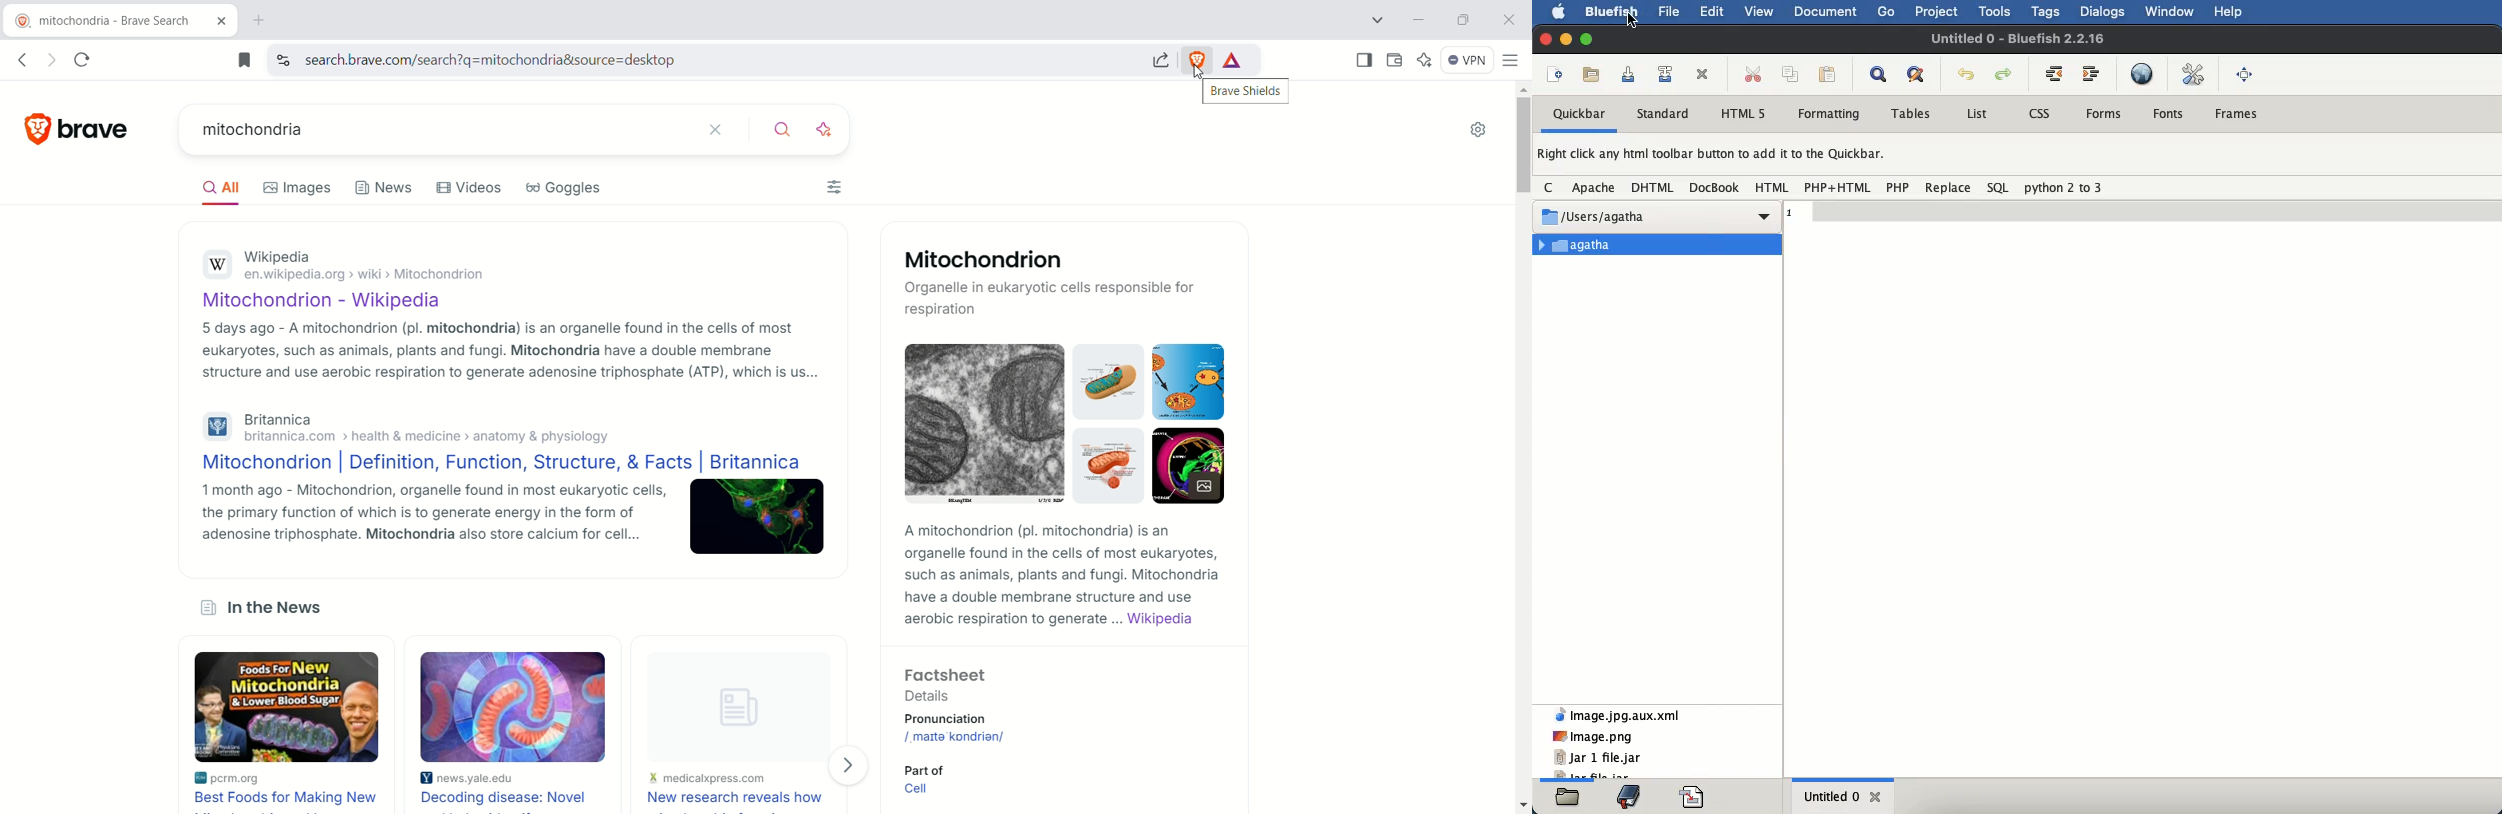  Describe the element at coordinates (1668, 11) in the screenshot. I see `file` at that location.